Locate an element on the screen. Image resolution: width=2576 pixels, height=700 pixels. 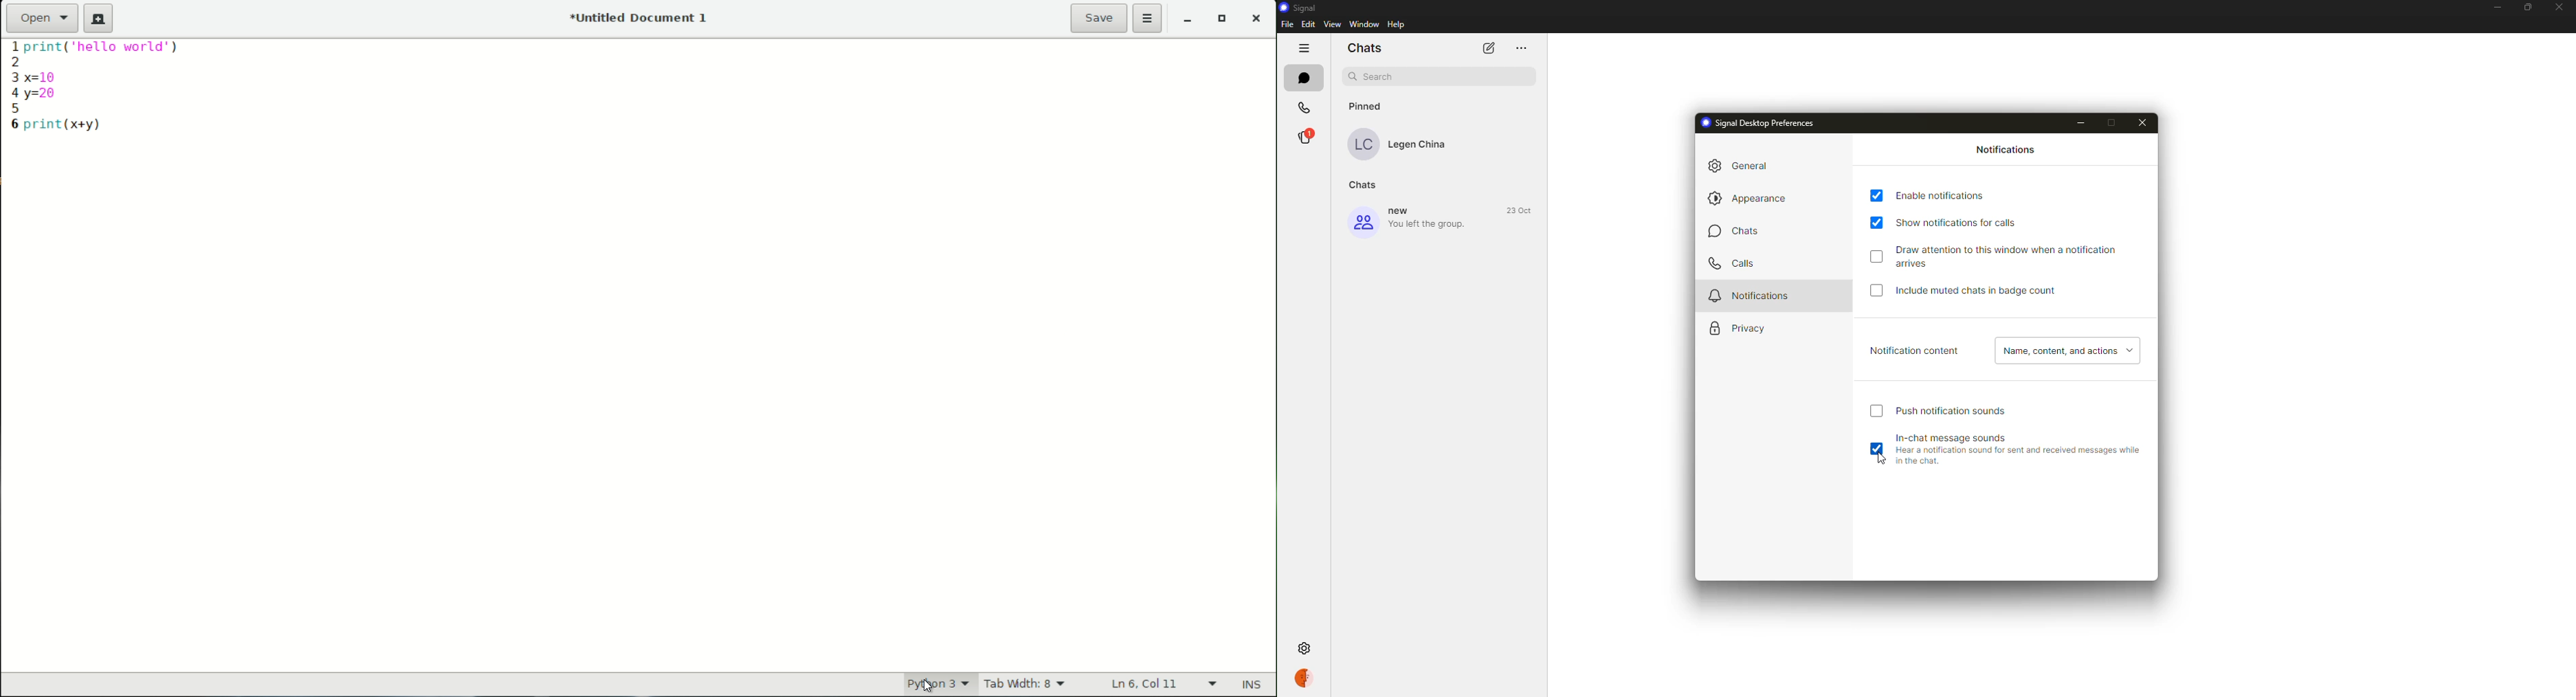
appearance is located at coordinates (1751, 199).